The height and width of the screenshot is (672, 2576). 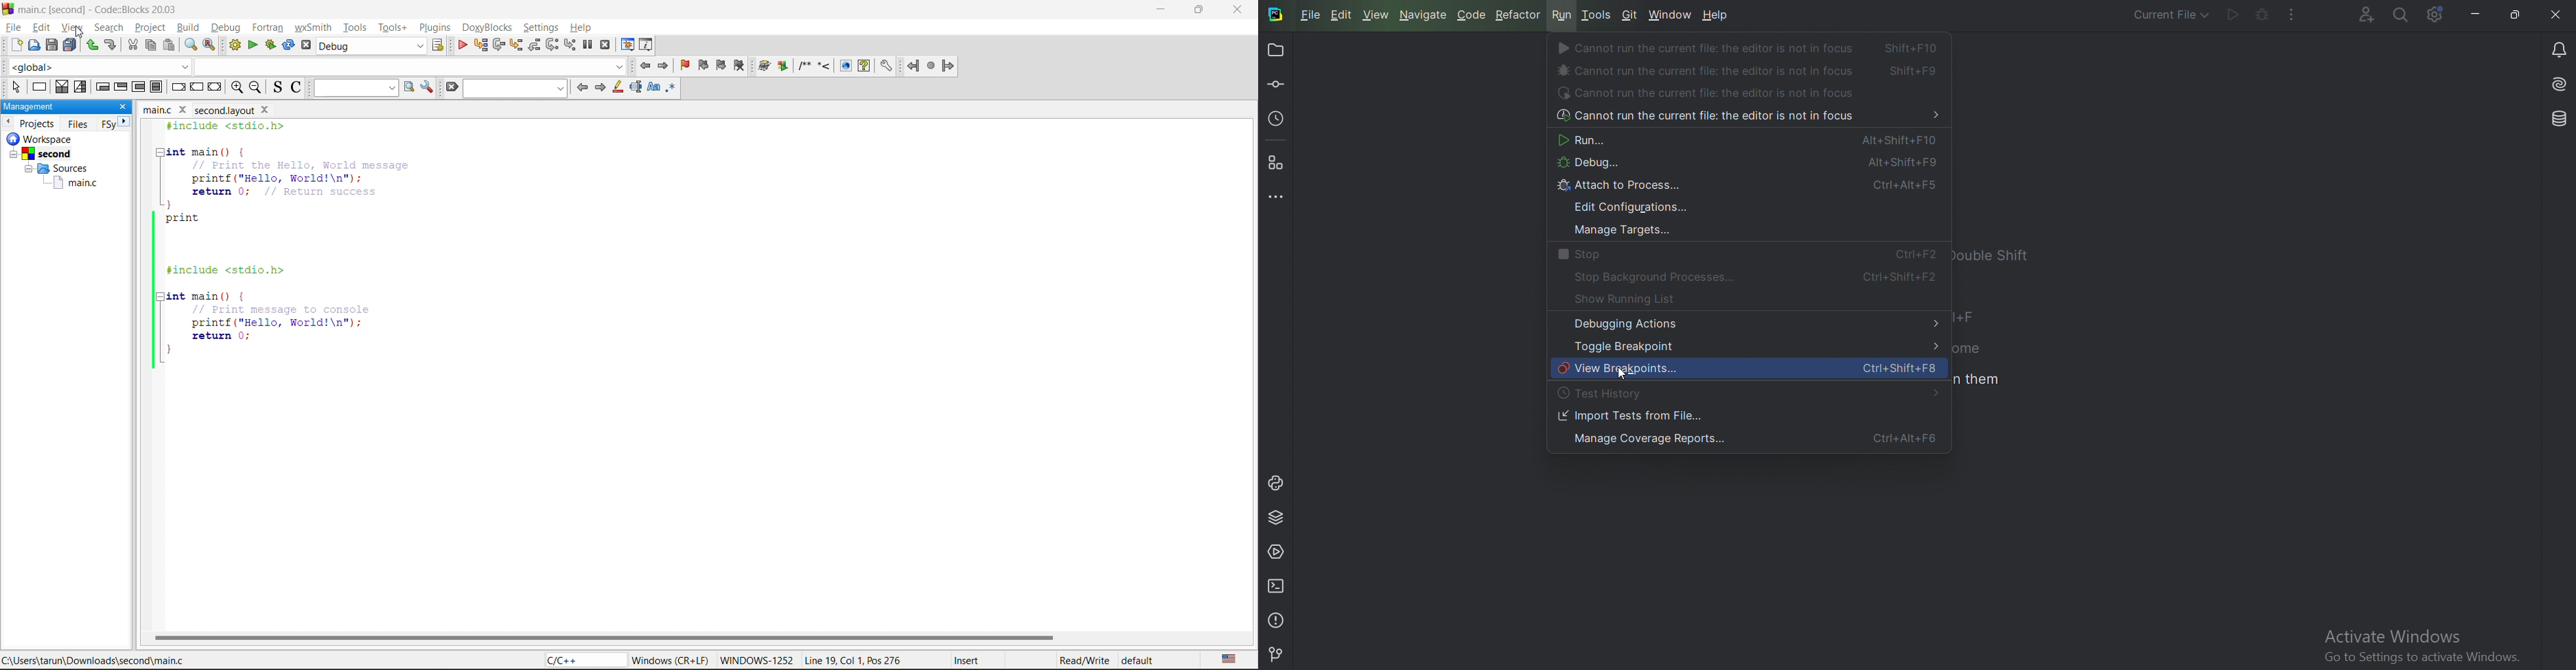 What do you see at coordinates (132, 45) in the screenshot?
I see `cut` at bounding box center [132, 45].